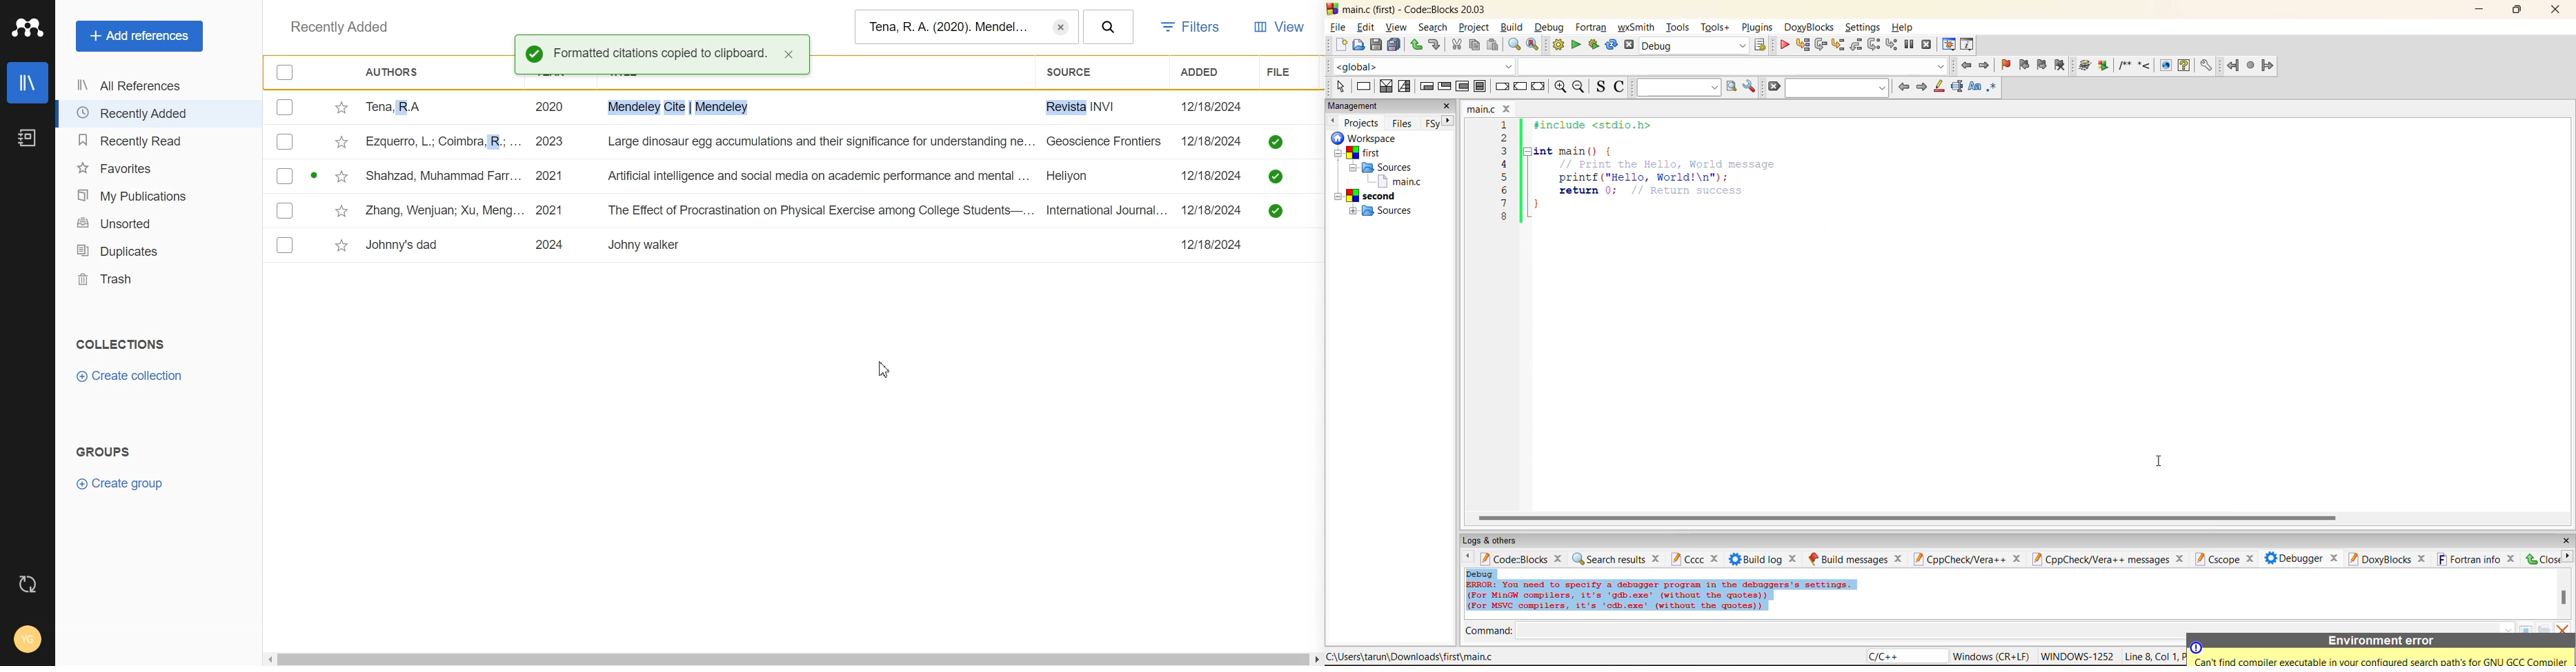  I want to click on 2, so click(1505, 138).